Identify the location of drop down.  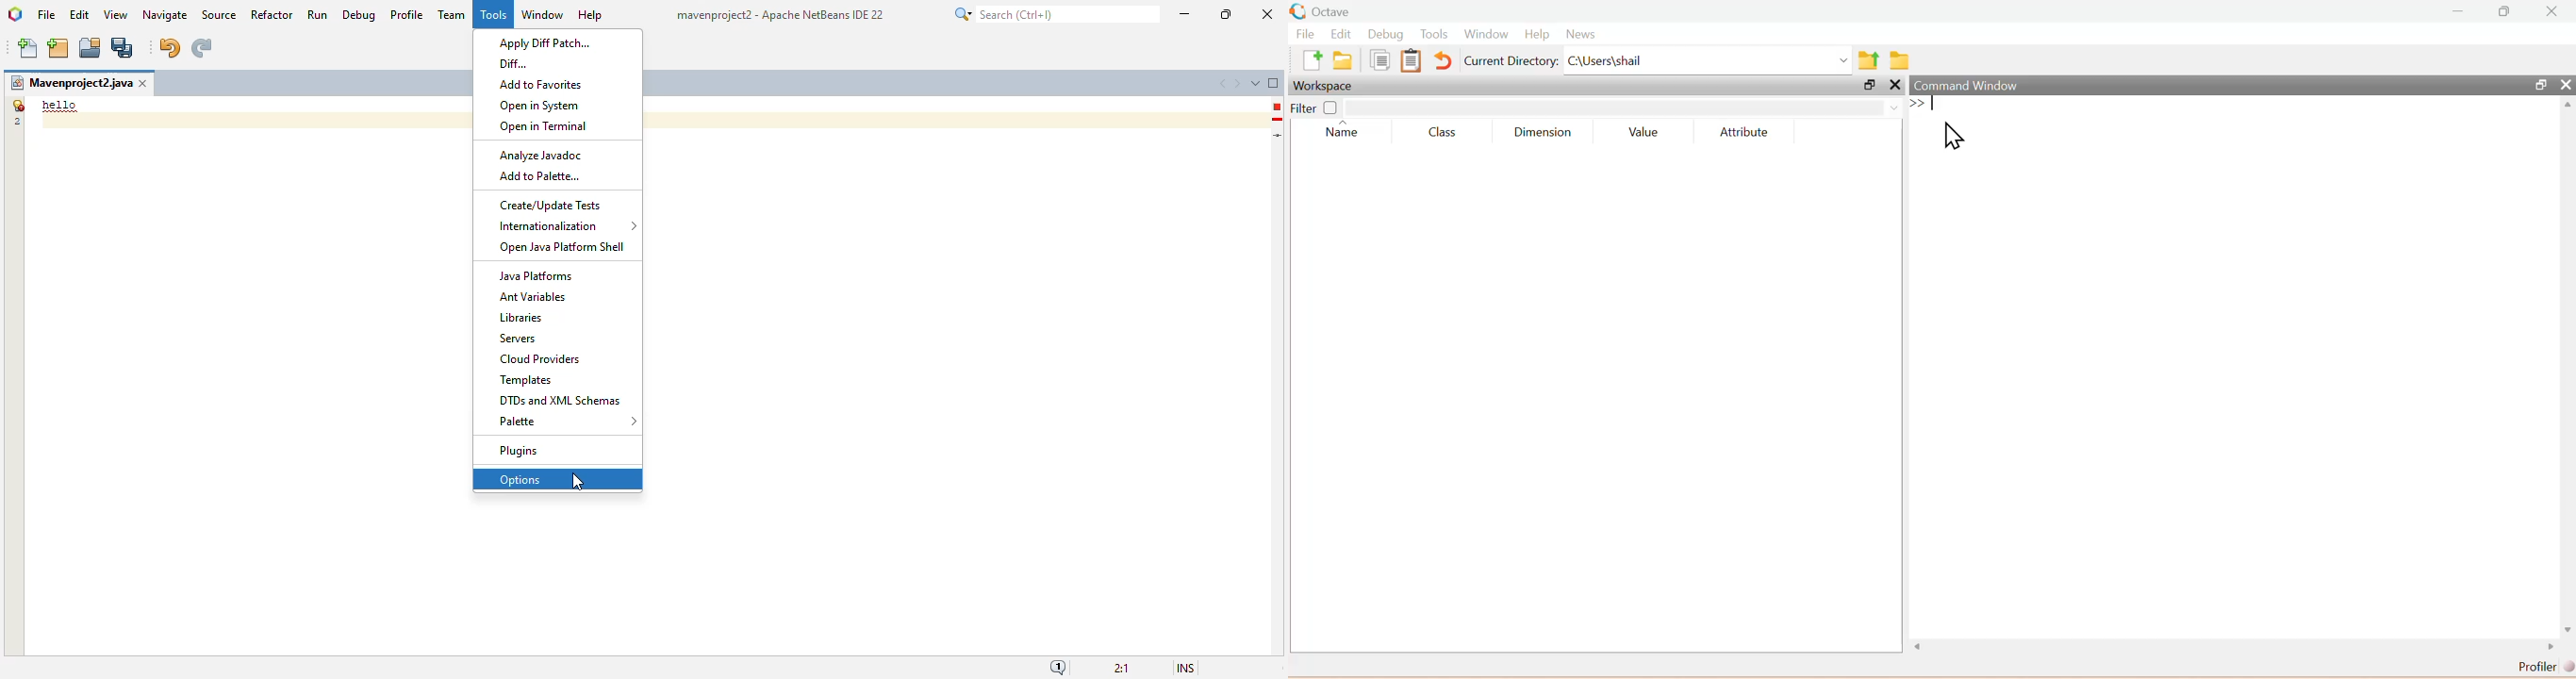
(1892, 106).